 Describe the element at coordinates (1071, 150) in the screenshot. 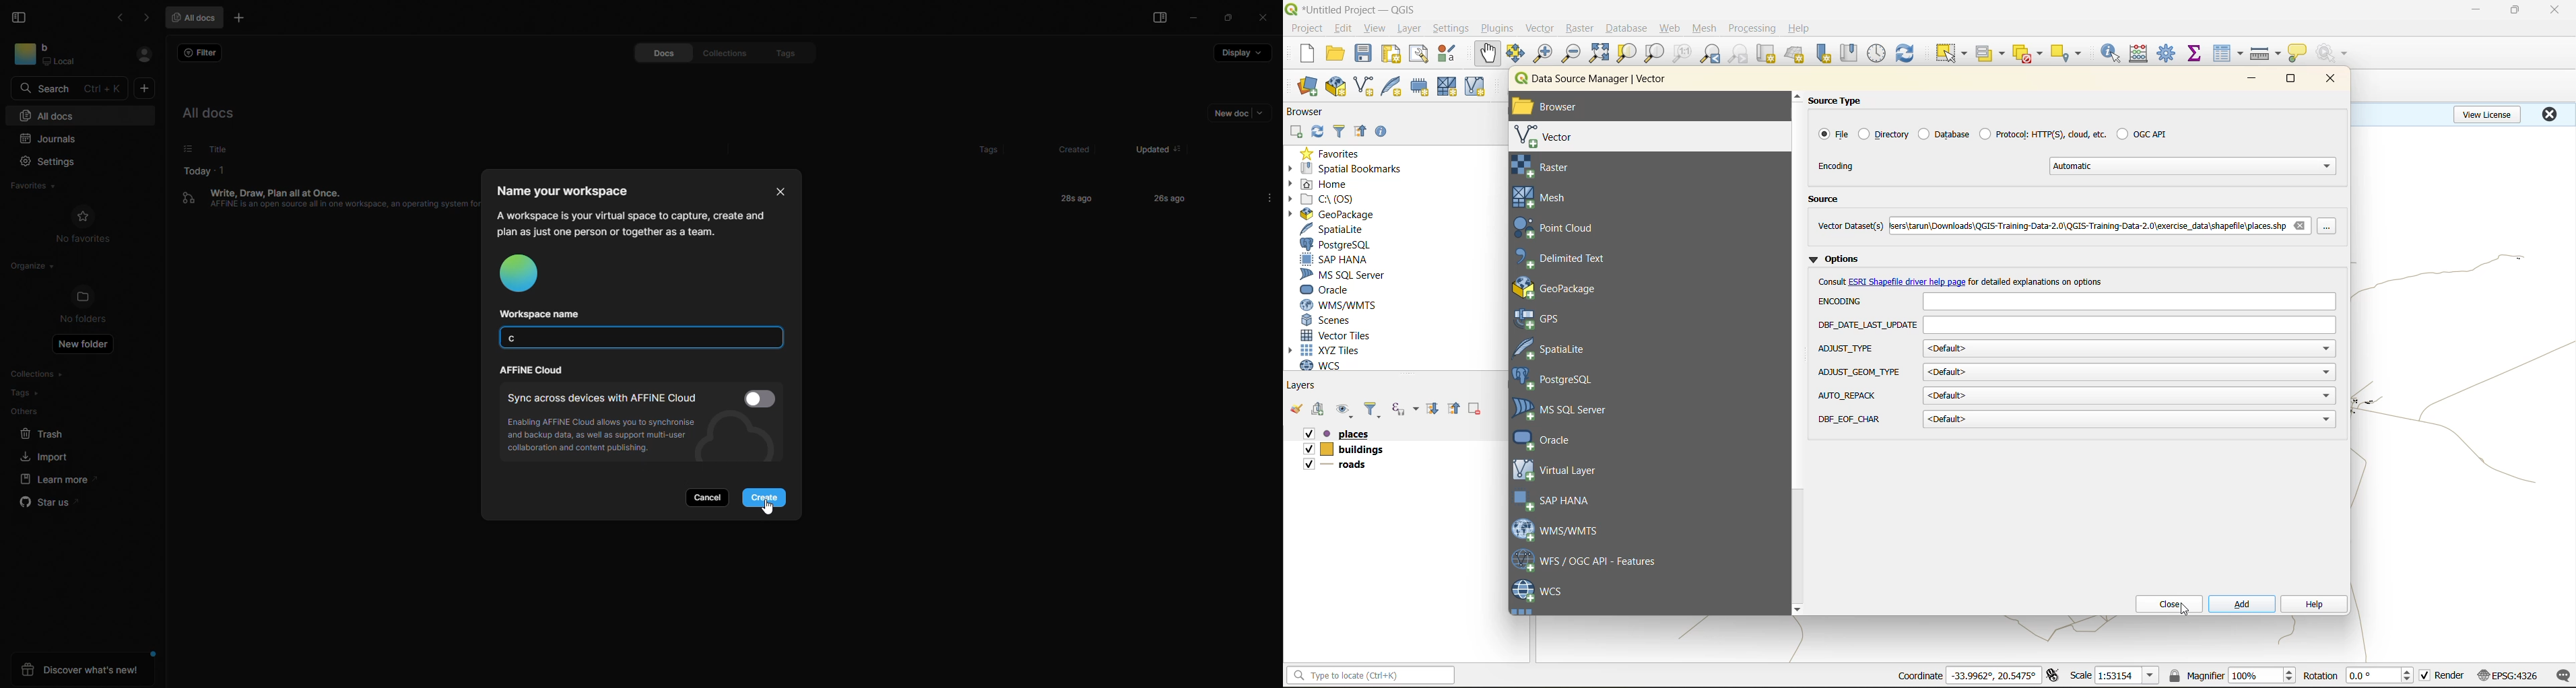

I see `created` at that location.